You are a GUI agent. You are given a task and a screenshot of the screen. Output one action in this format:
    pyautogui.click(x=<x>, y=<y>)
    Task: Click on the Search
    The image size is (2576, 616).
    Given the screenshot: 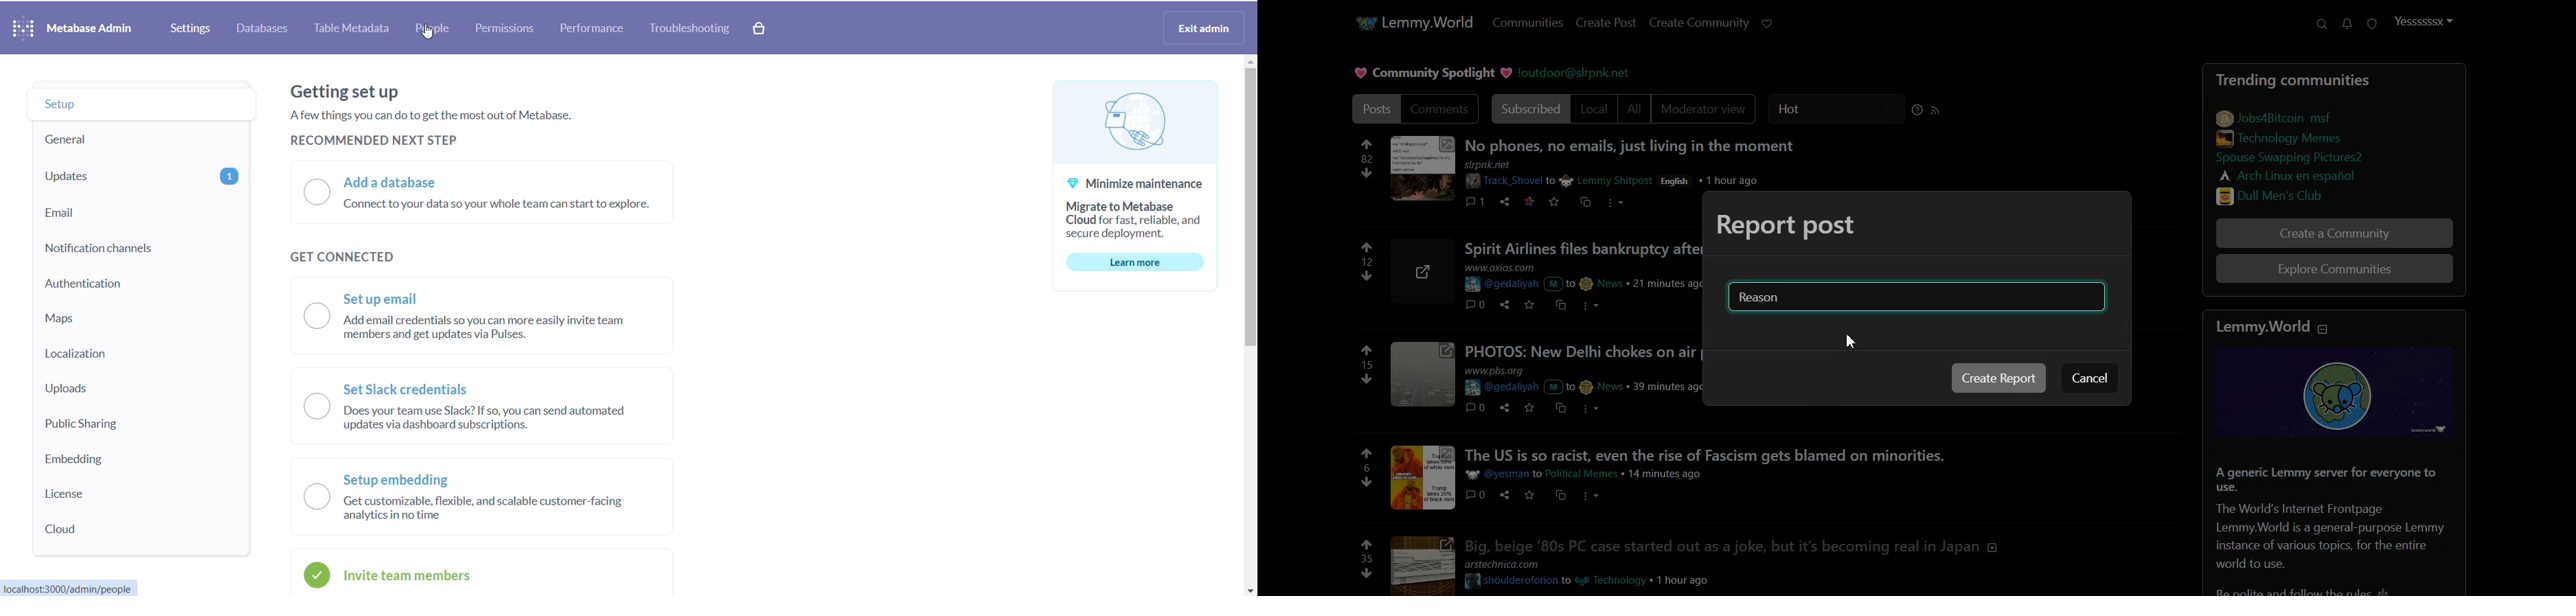 What is the action you would take?
    pyautogui.click(x=2321, y=24)
    